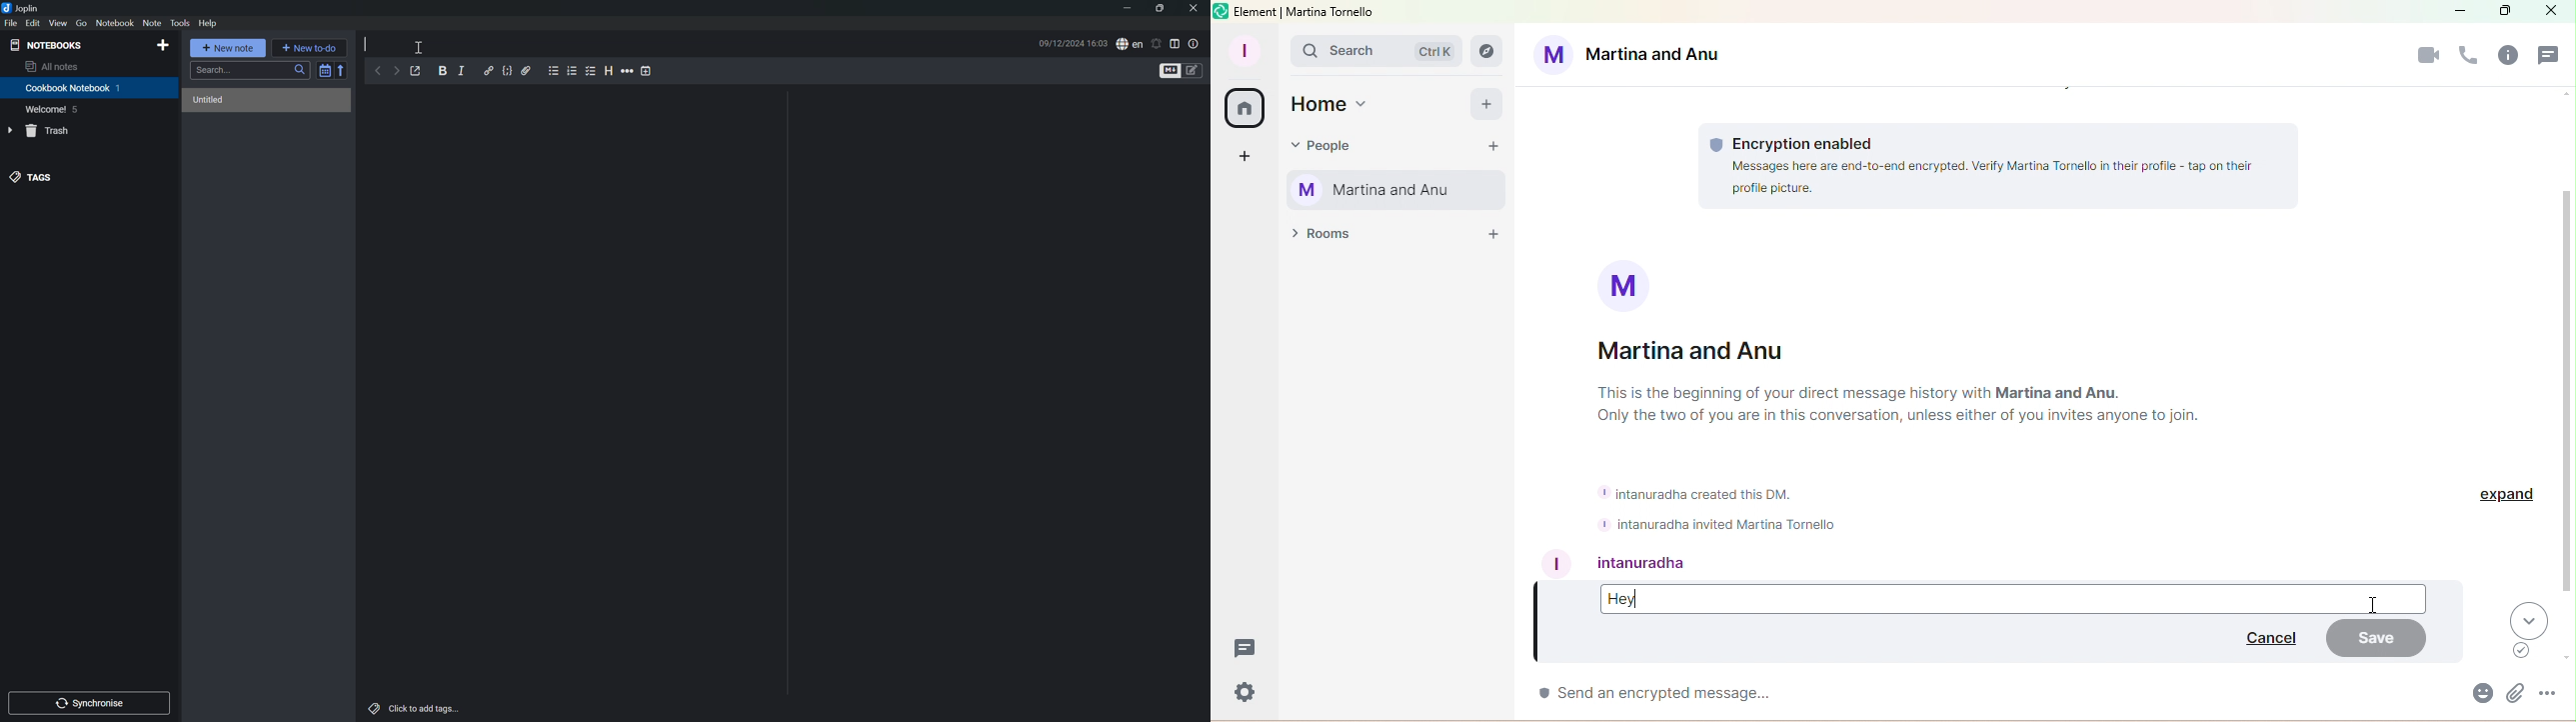 This screenshot has height=728, width=2576. Describe the element at coordinates (609, 69) in the screenshot. I see `Heading` at that location.